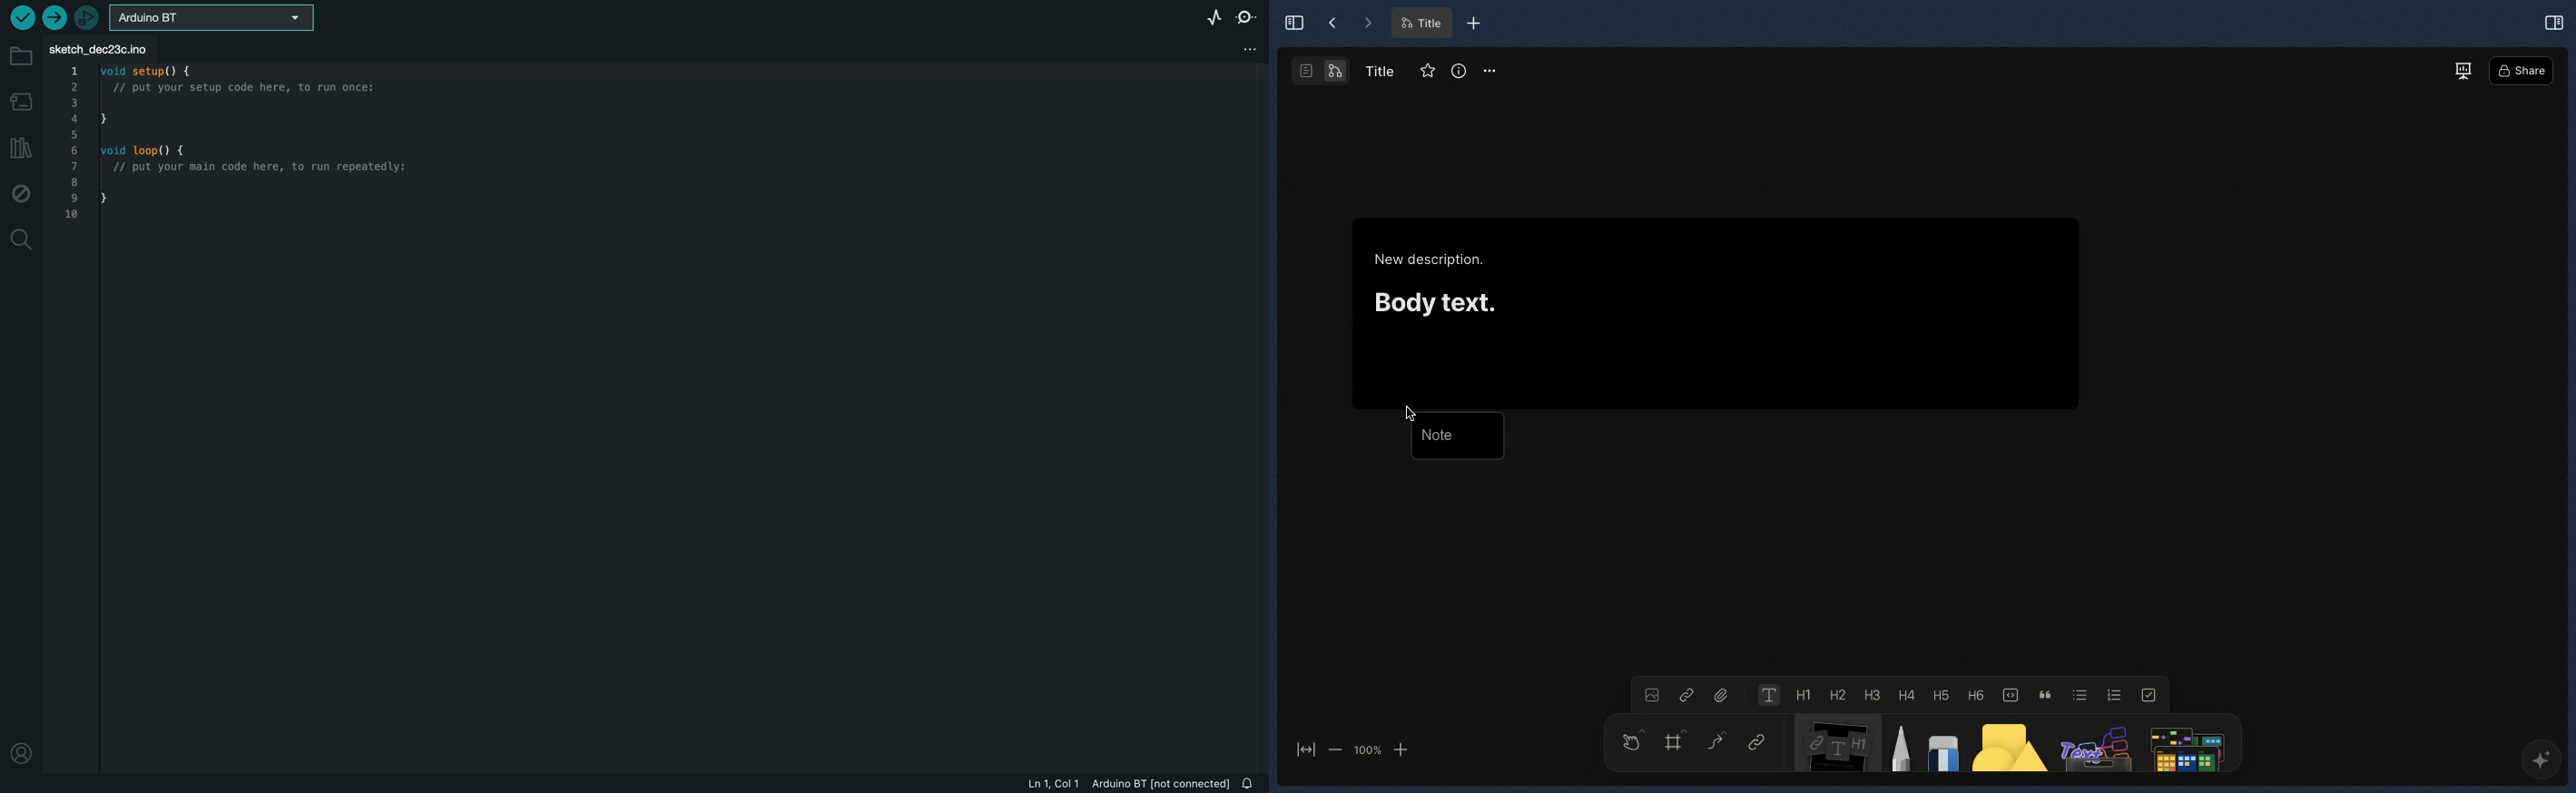  What do you see at coordinates (1367, 24) in the screenshot?
I see `Forward` at bounding box center [1367, 24].